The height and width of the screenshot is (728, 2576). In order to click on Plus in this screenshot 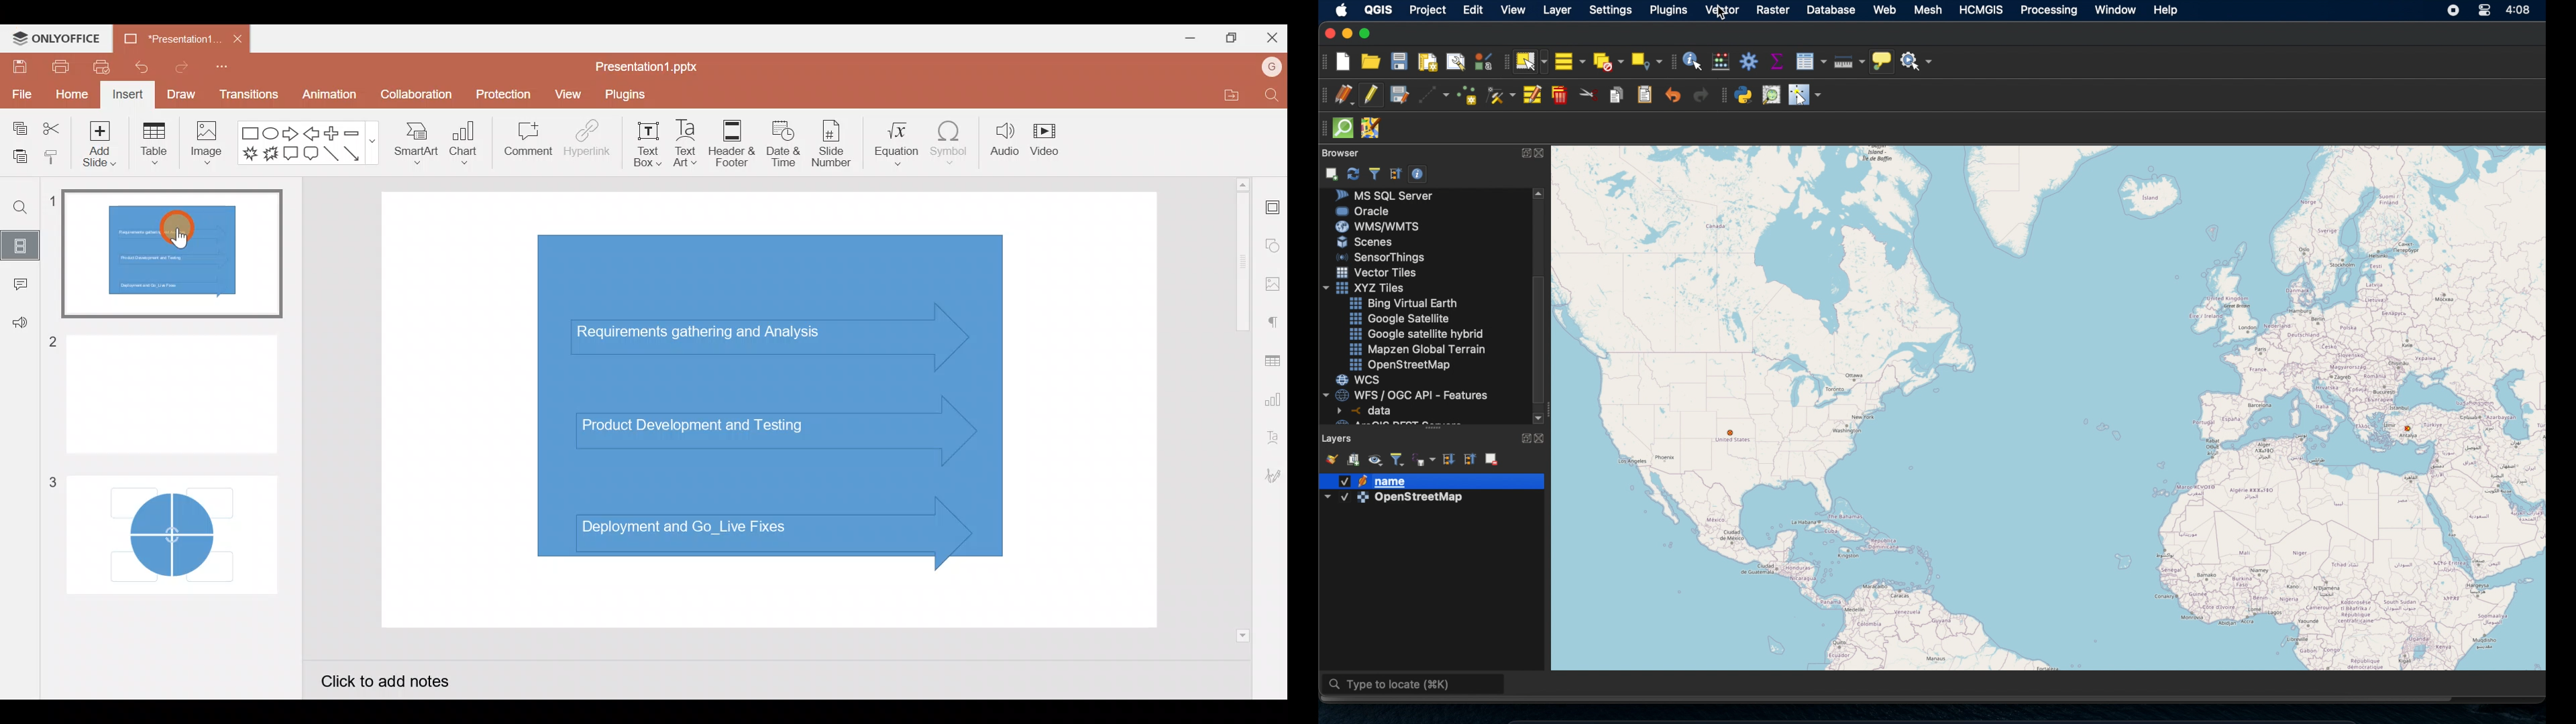, I will do `click(331, 132)`.